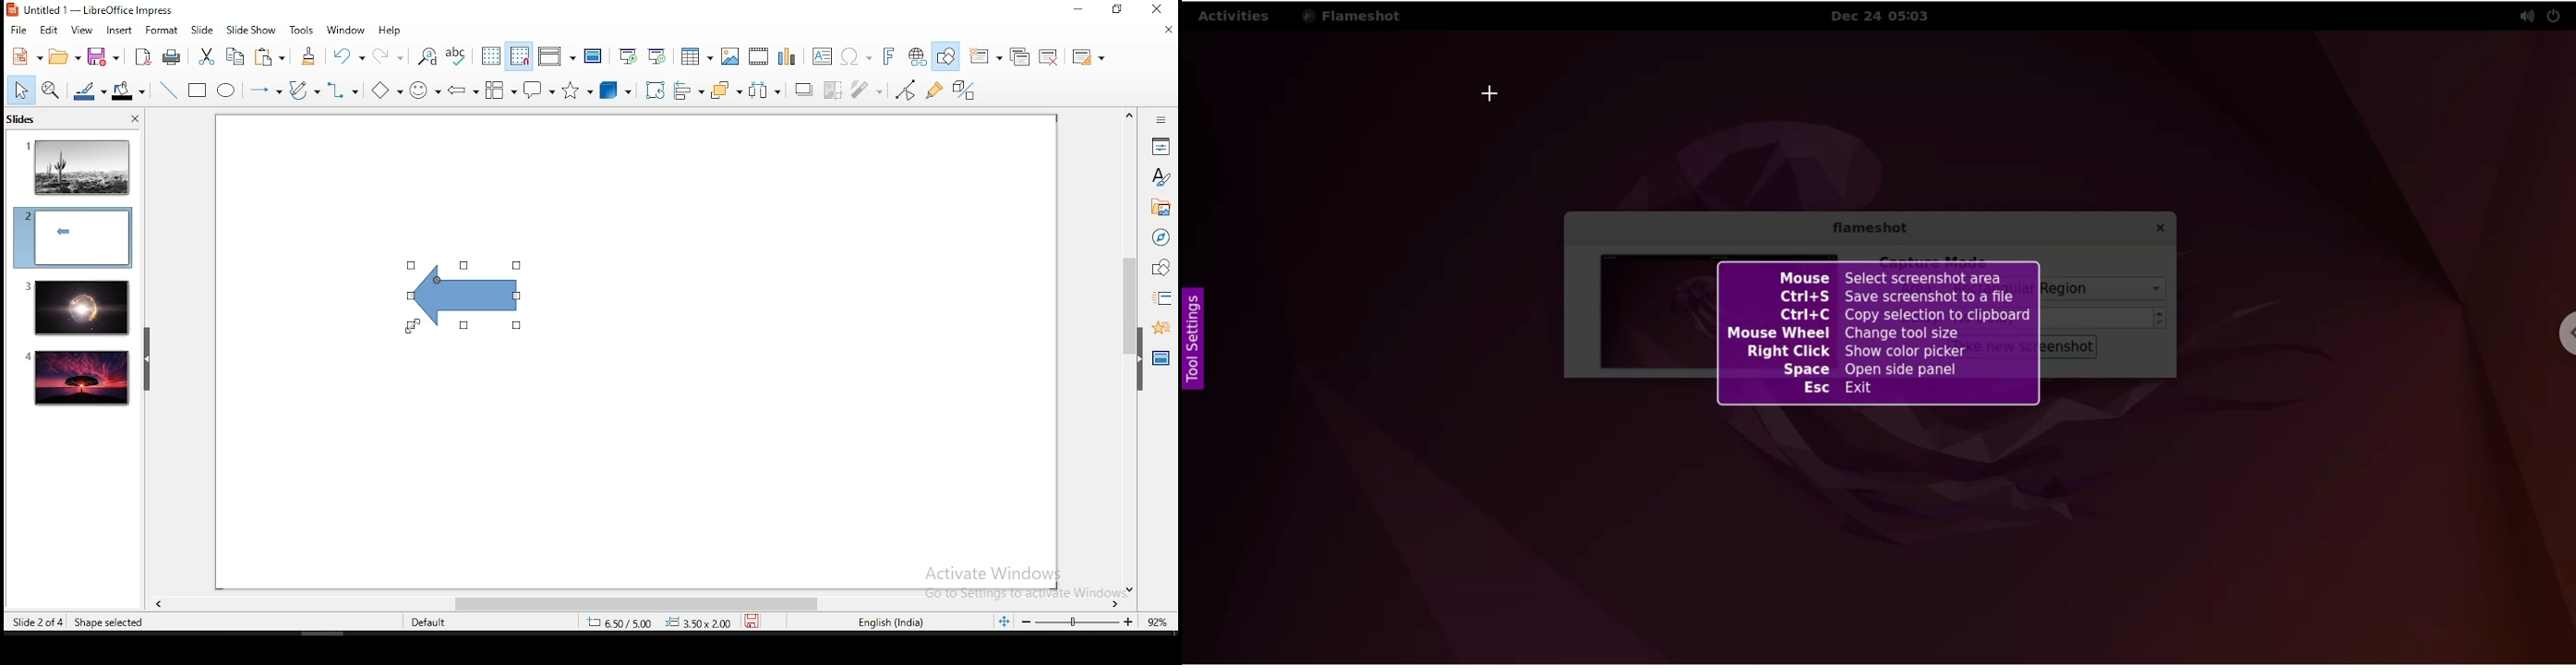  Describe the element at coordinates (1158, 621) in the screenshot. I see `zoom level` at that location.